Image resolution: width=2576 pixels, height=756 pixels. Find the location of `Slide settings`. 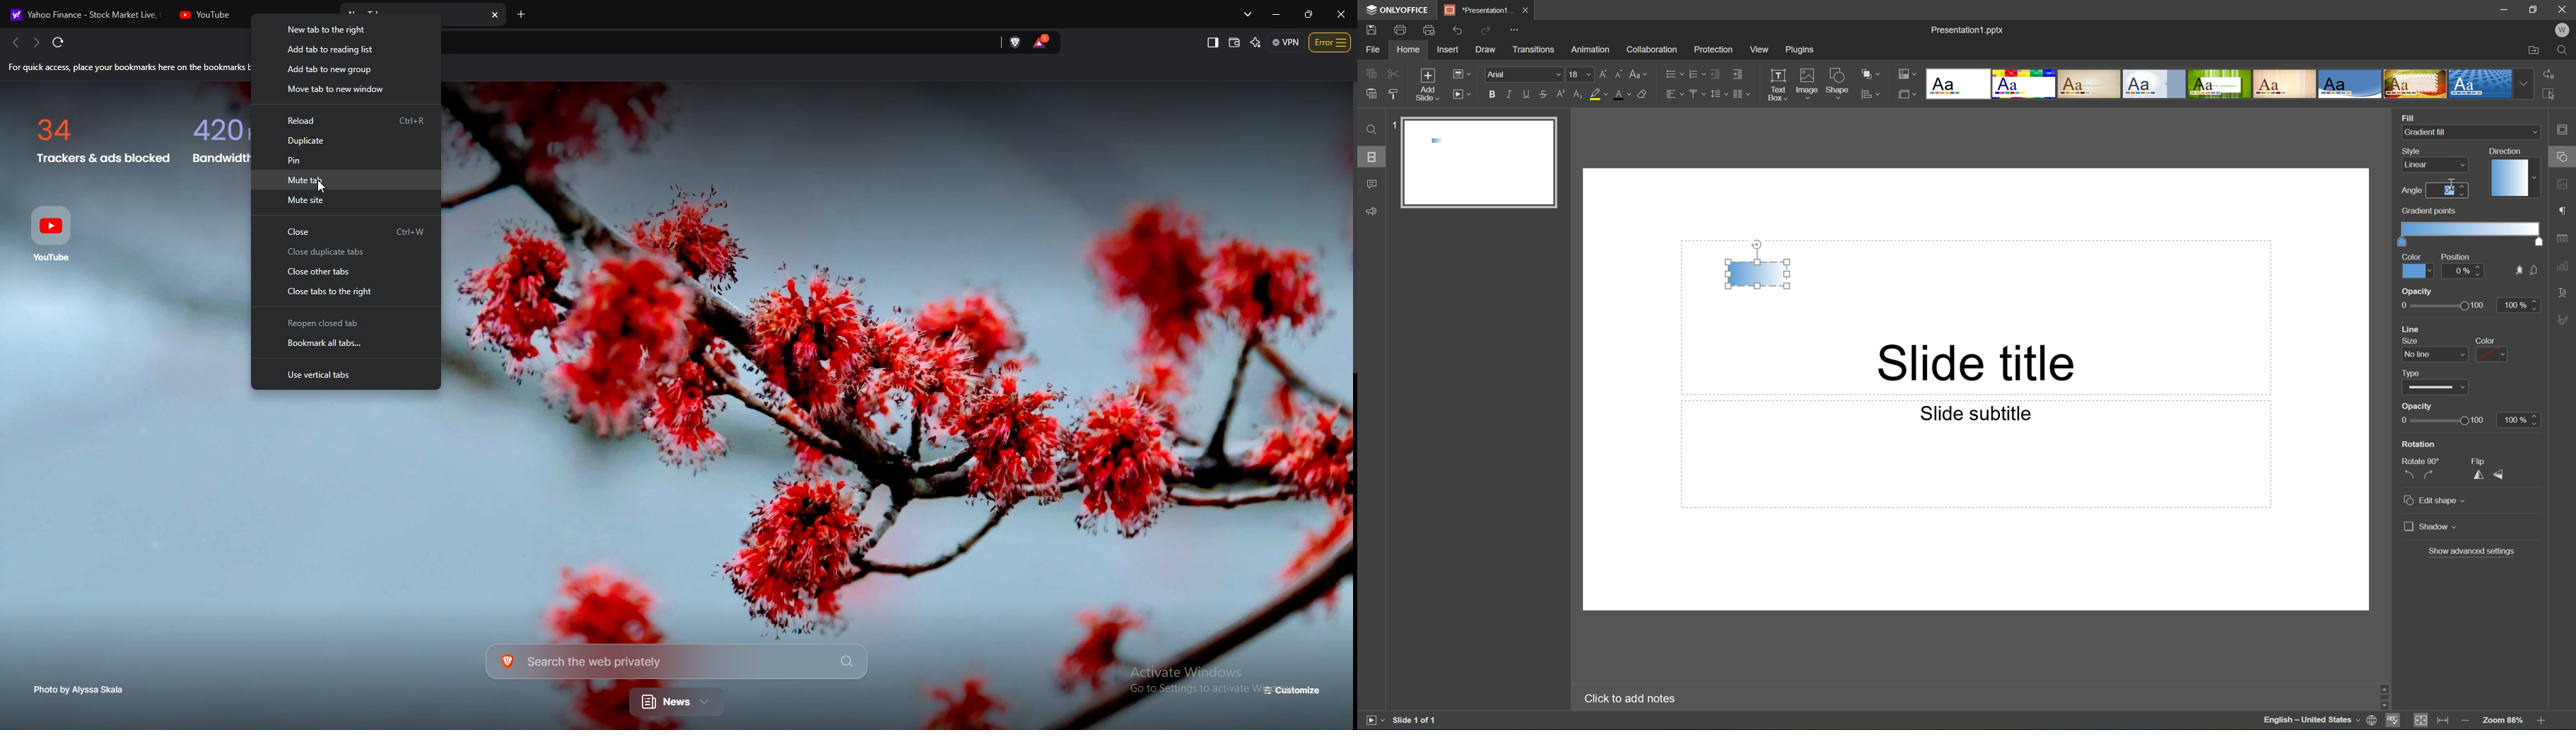

Slide settings is located at coordinates (2566, 130).